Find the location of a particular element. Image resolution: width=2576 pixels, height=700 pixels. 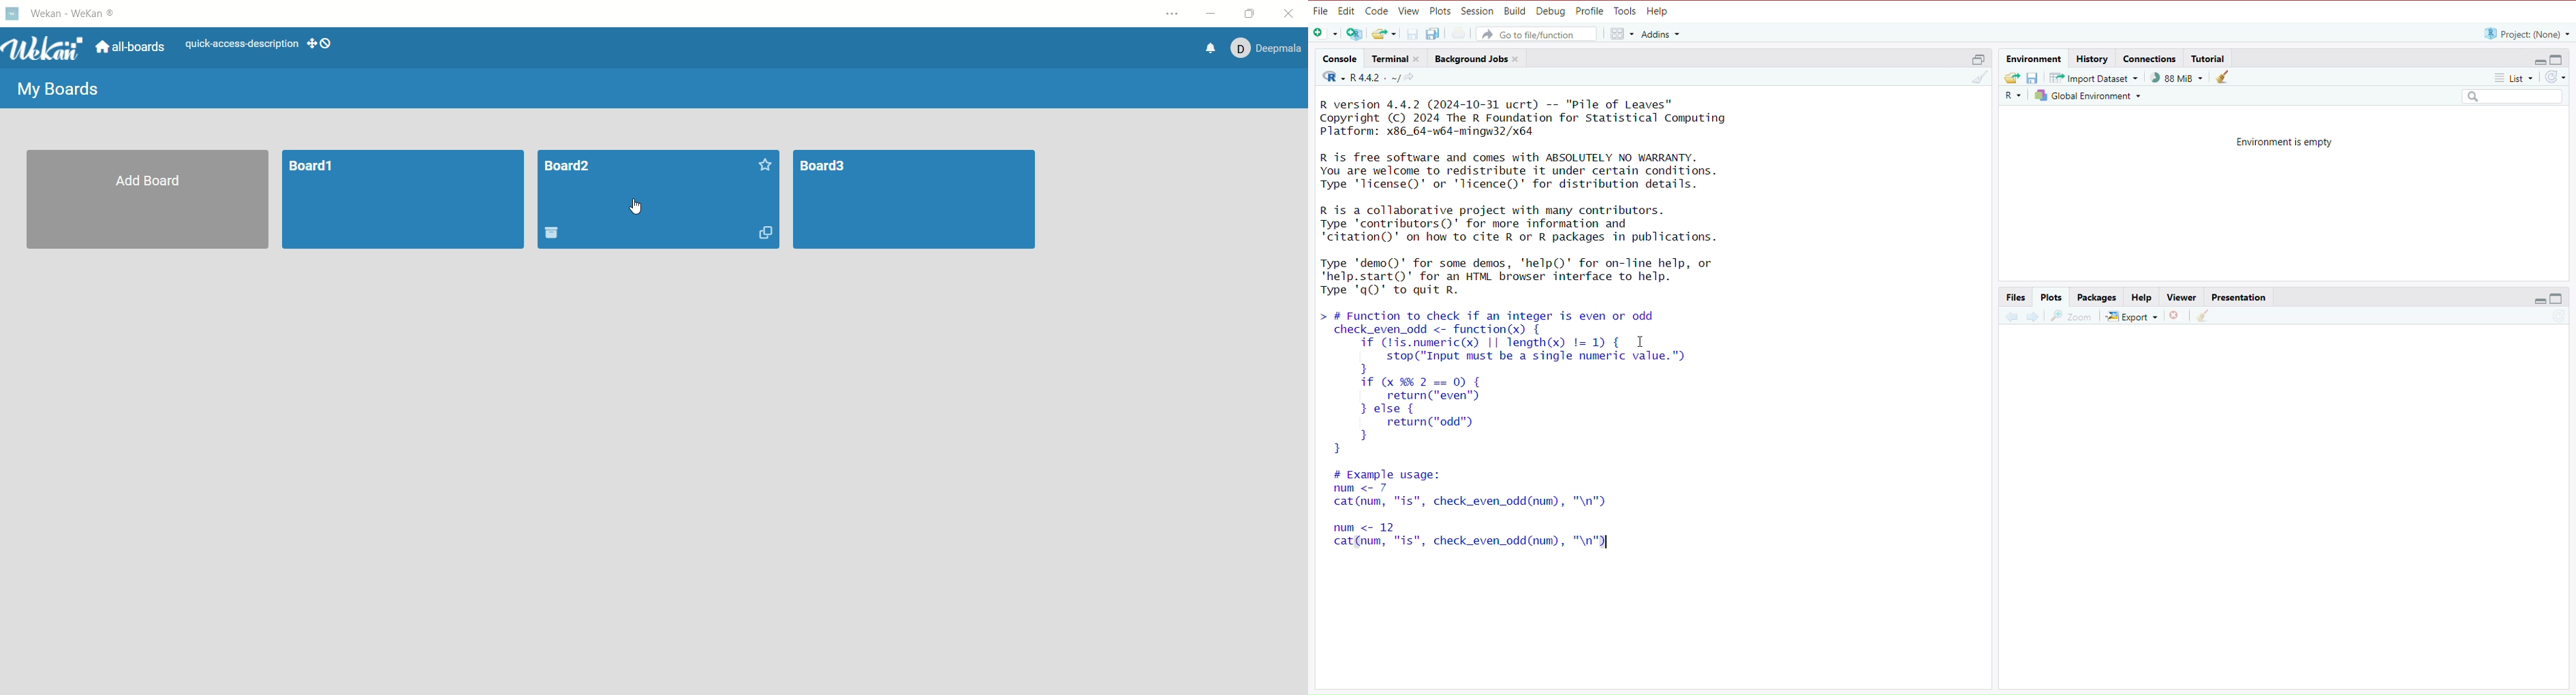

view is located at coordinates (1409, 12).